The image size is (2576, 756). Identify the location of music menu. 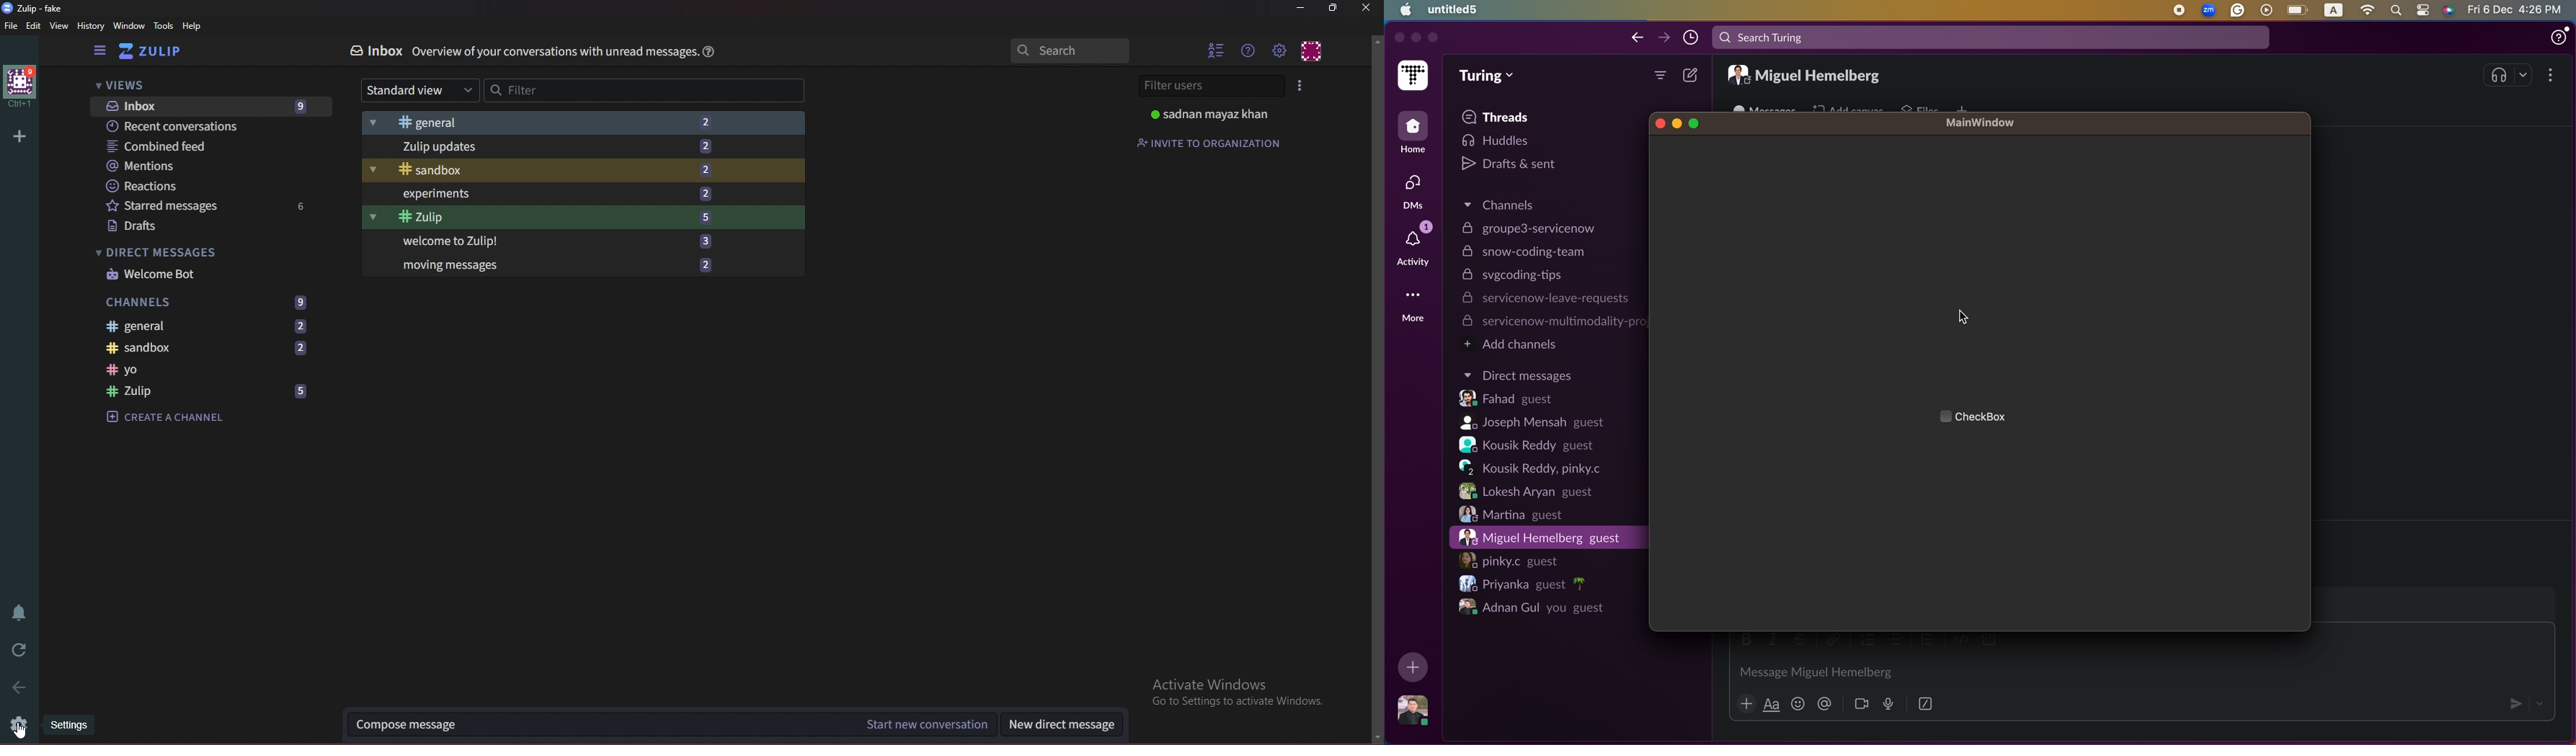
(2510, 74).